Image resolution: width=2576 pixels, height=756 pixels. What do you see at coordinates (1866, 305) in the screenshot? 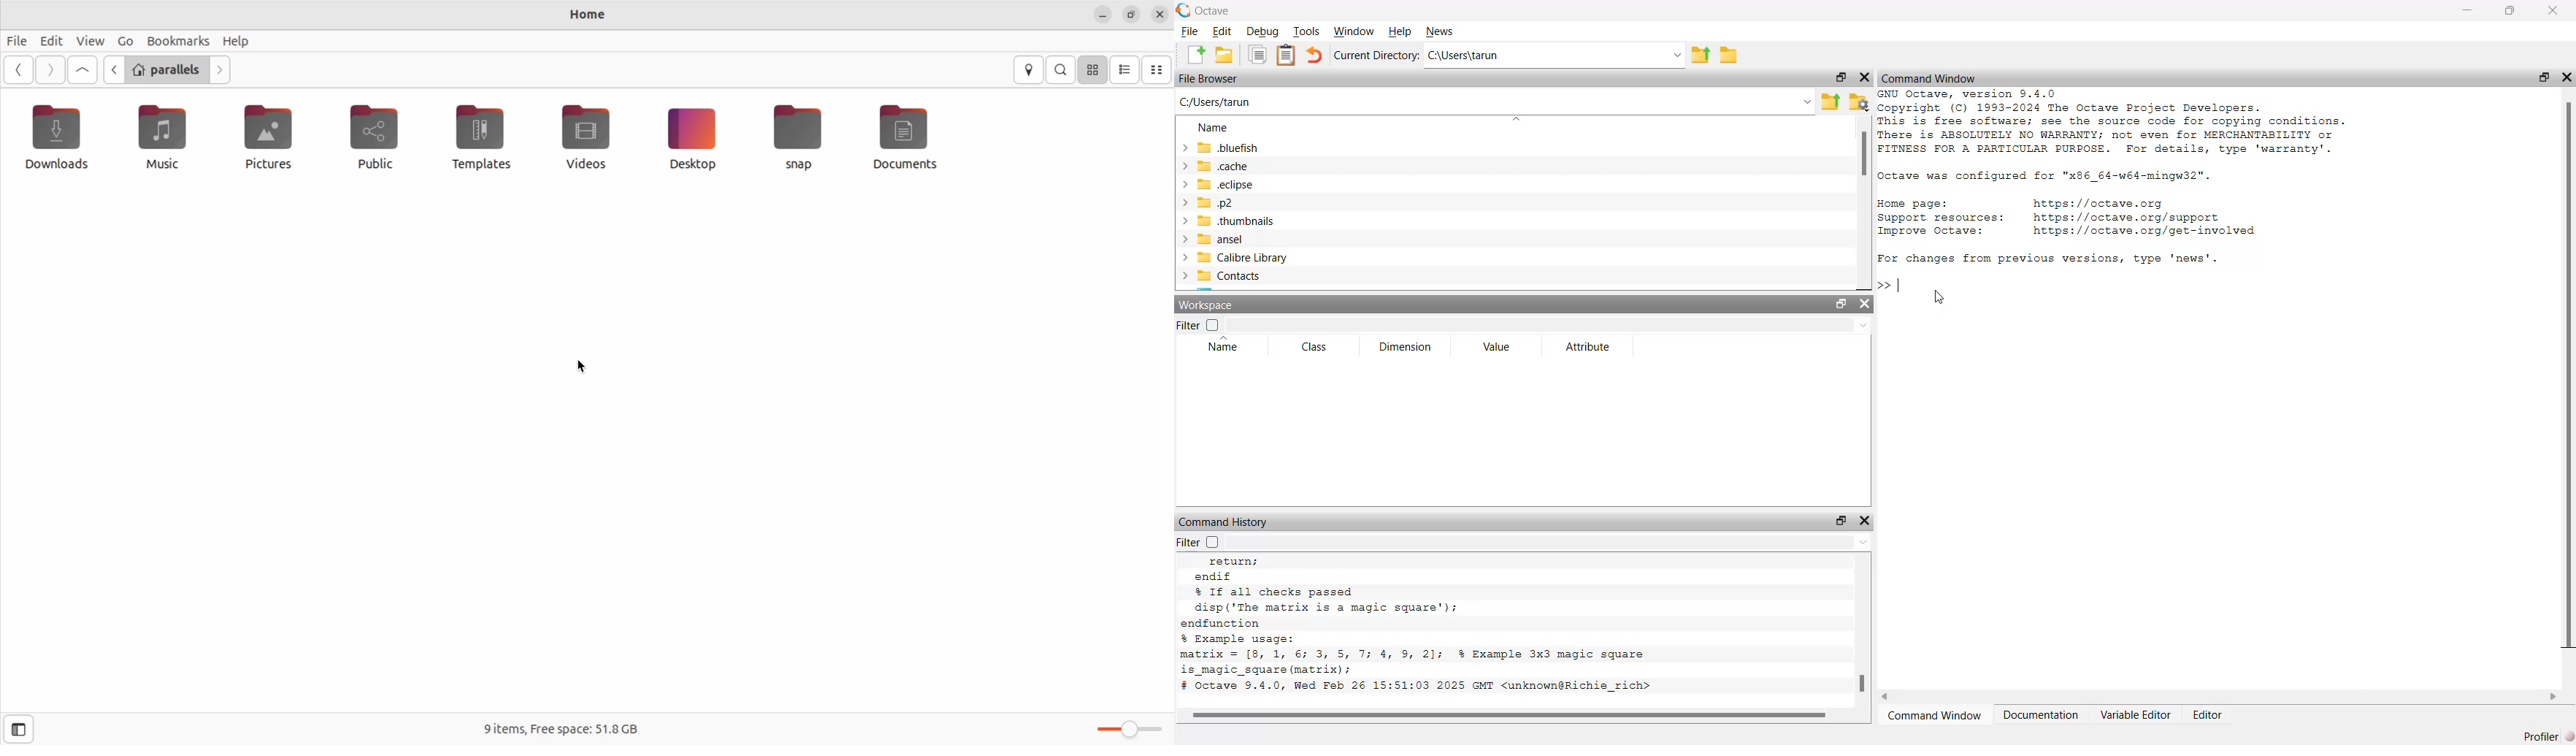
I see `close` at bounding box center [1866, 305].